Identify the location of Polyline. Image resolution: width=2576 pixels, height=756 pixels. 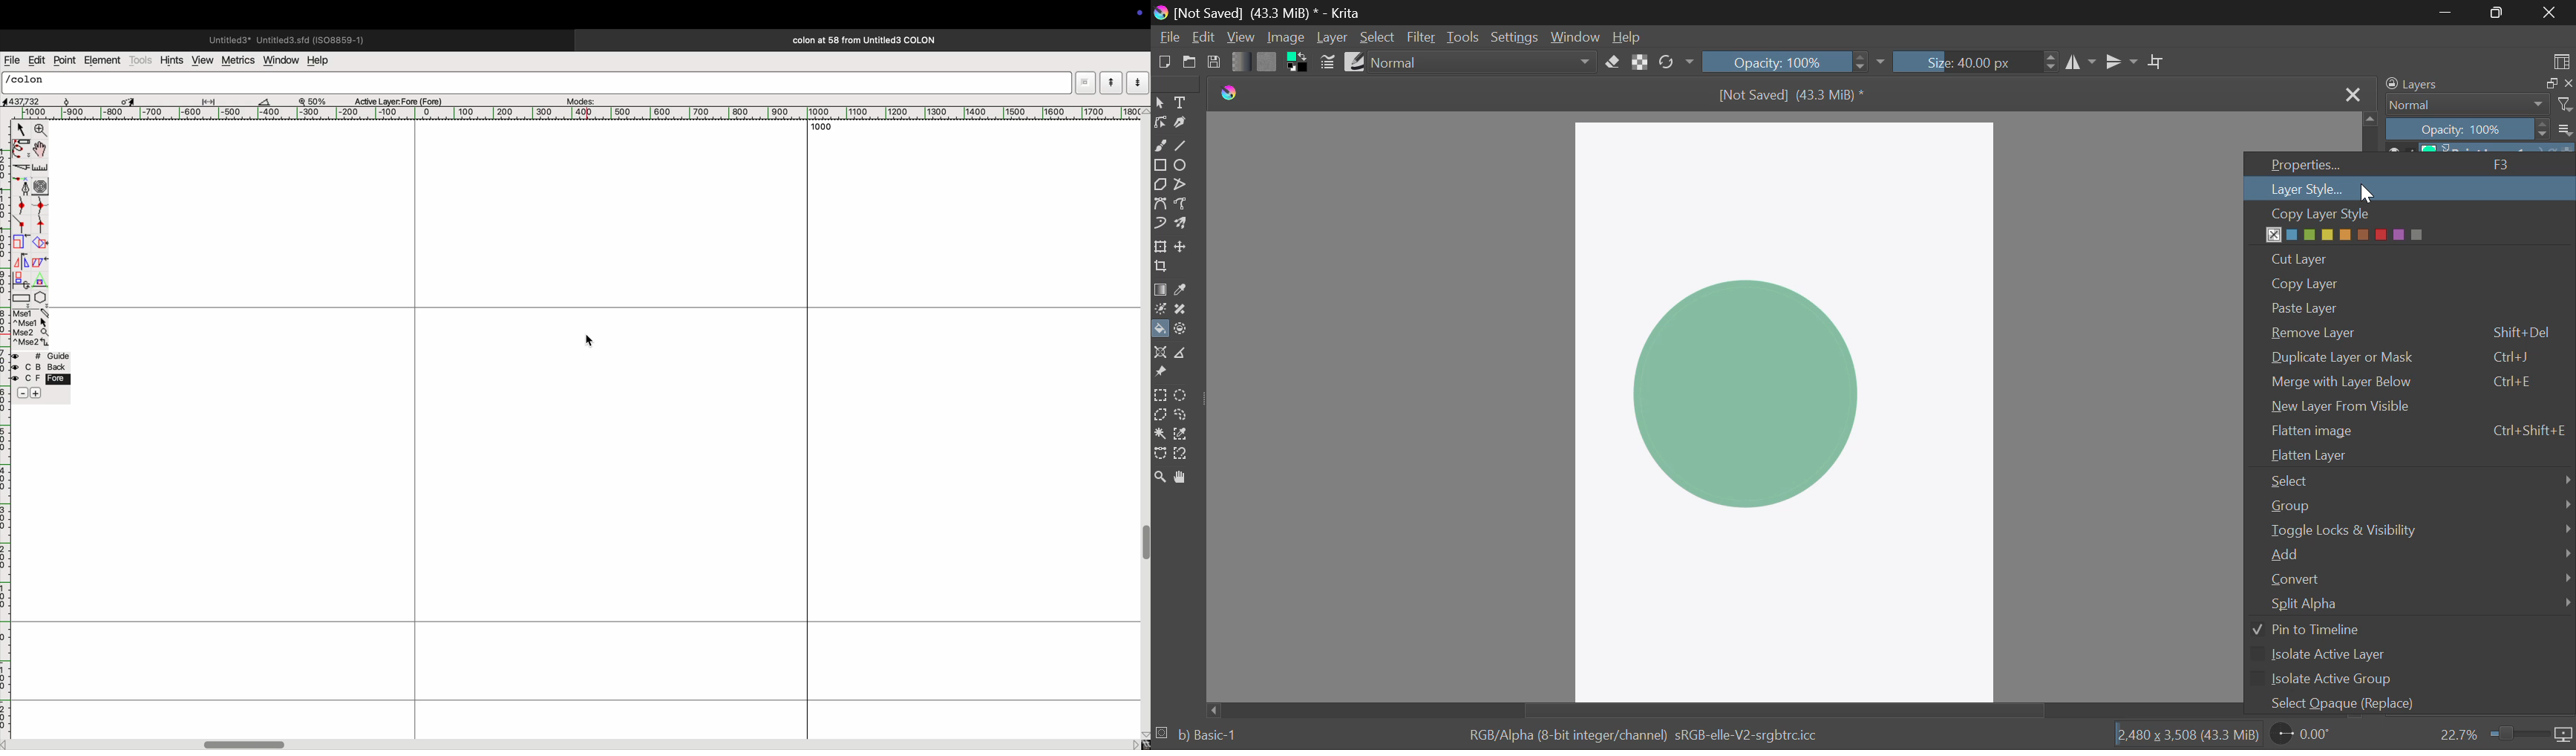
(1182, 183).